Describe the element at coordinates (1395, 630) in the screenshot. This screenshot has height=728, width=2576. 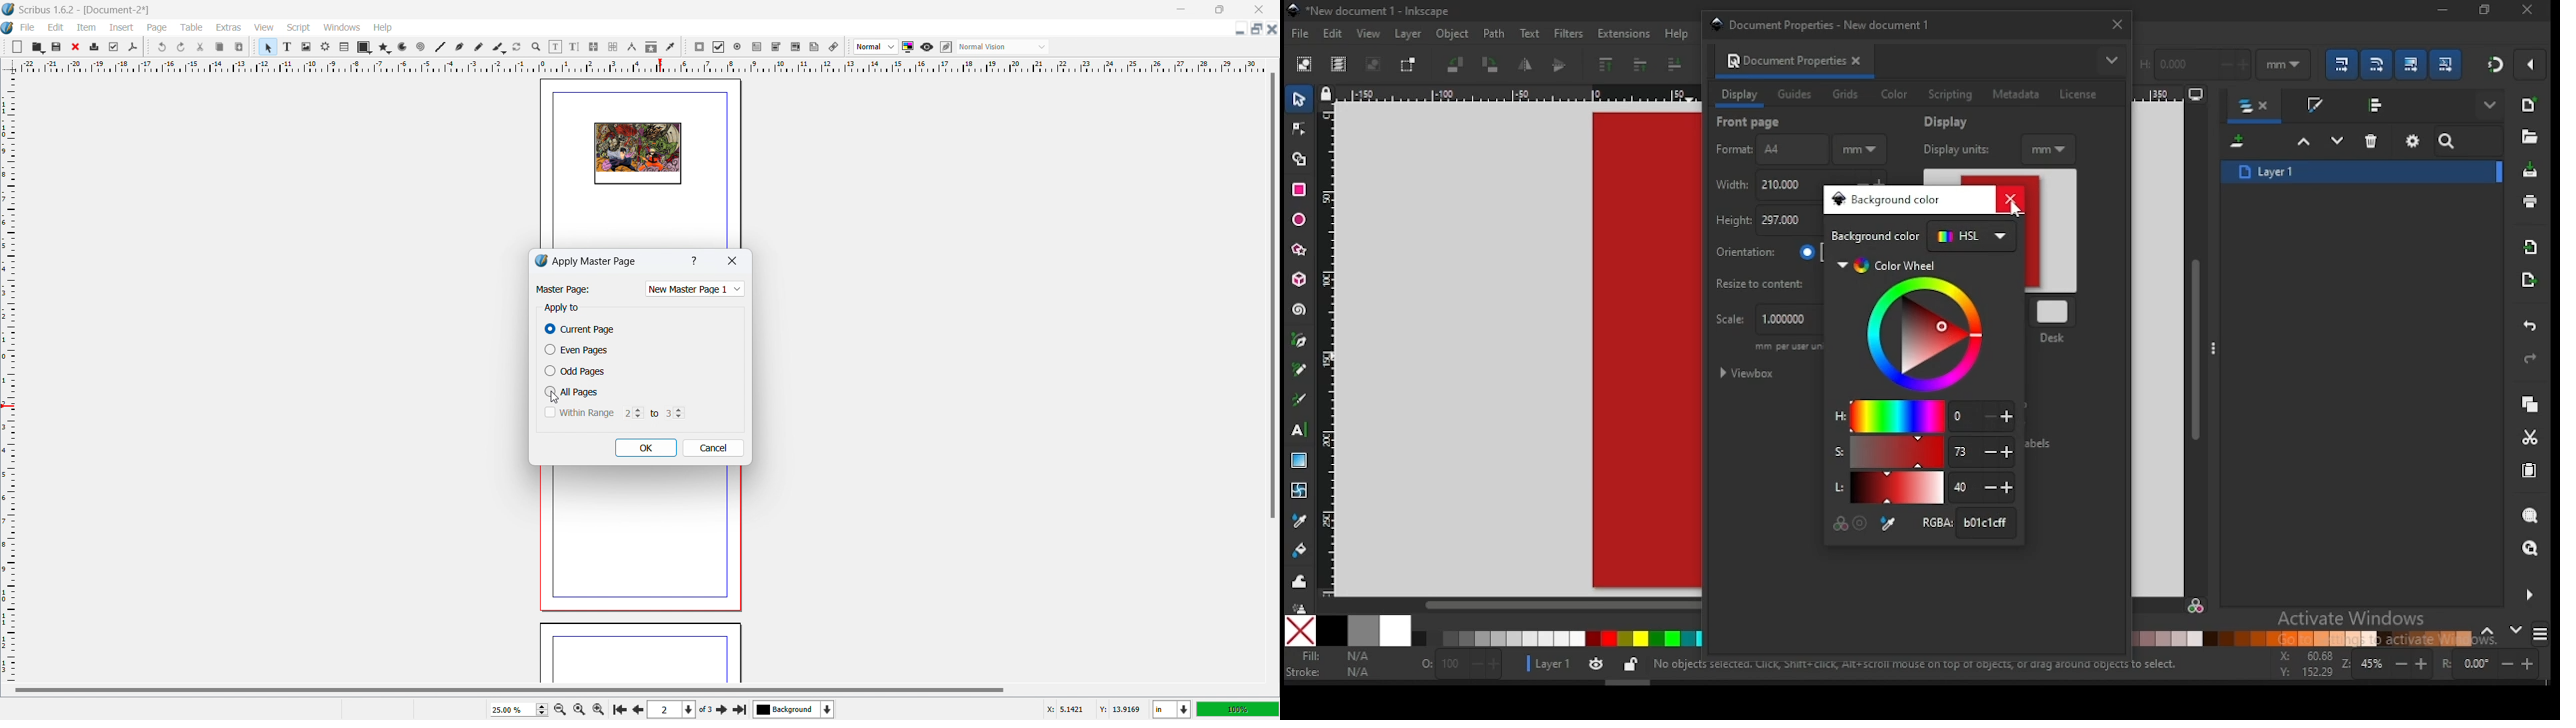
I see `white` at that location.